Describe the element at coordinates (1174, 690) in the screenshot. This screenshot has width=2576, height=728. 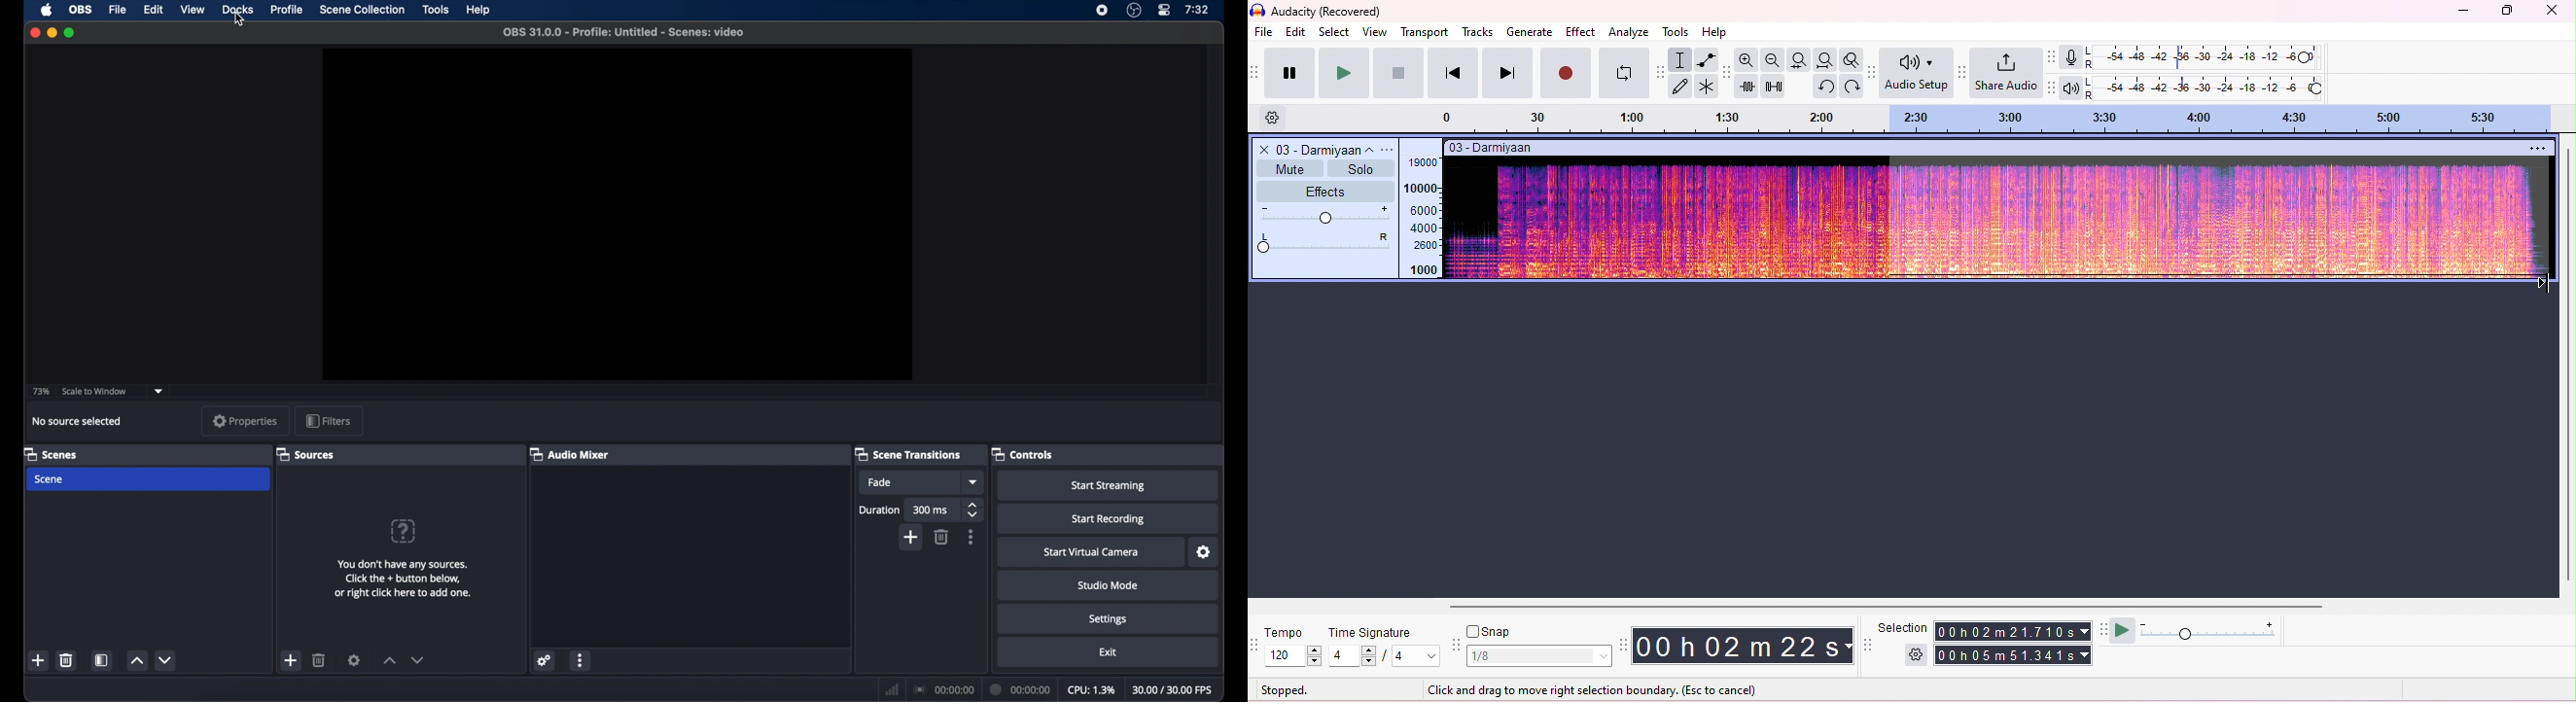
I see `30.00/30.00 FPS` at that location.